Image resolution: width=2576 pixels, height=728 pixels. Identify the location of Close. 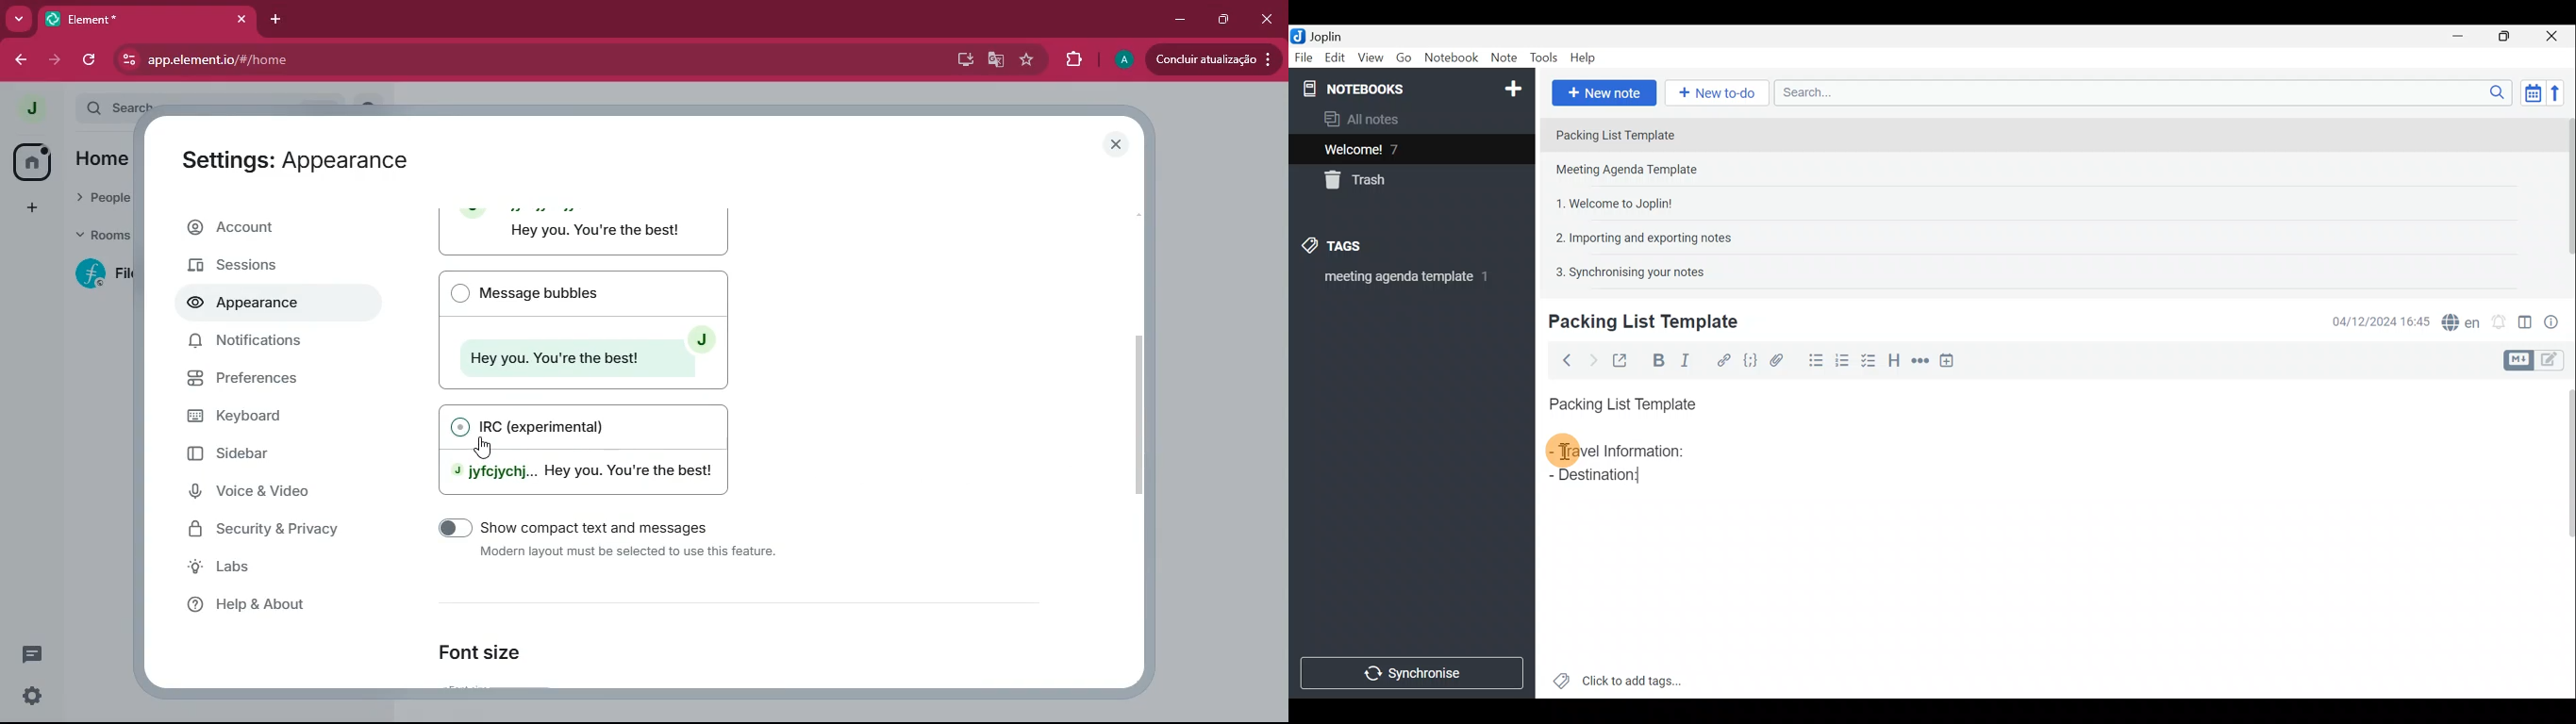
(2556, 36).